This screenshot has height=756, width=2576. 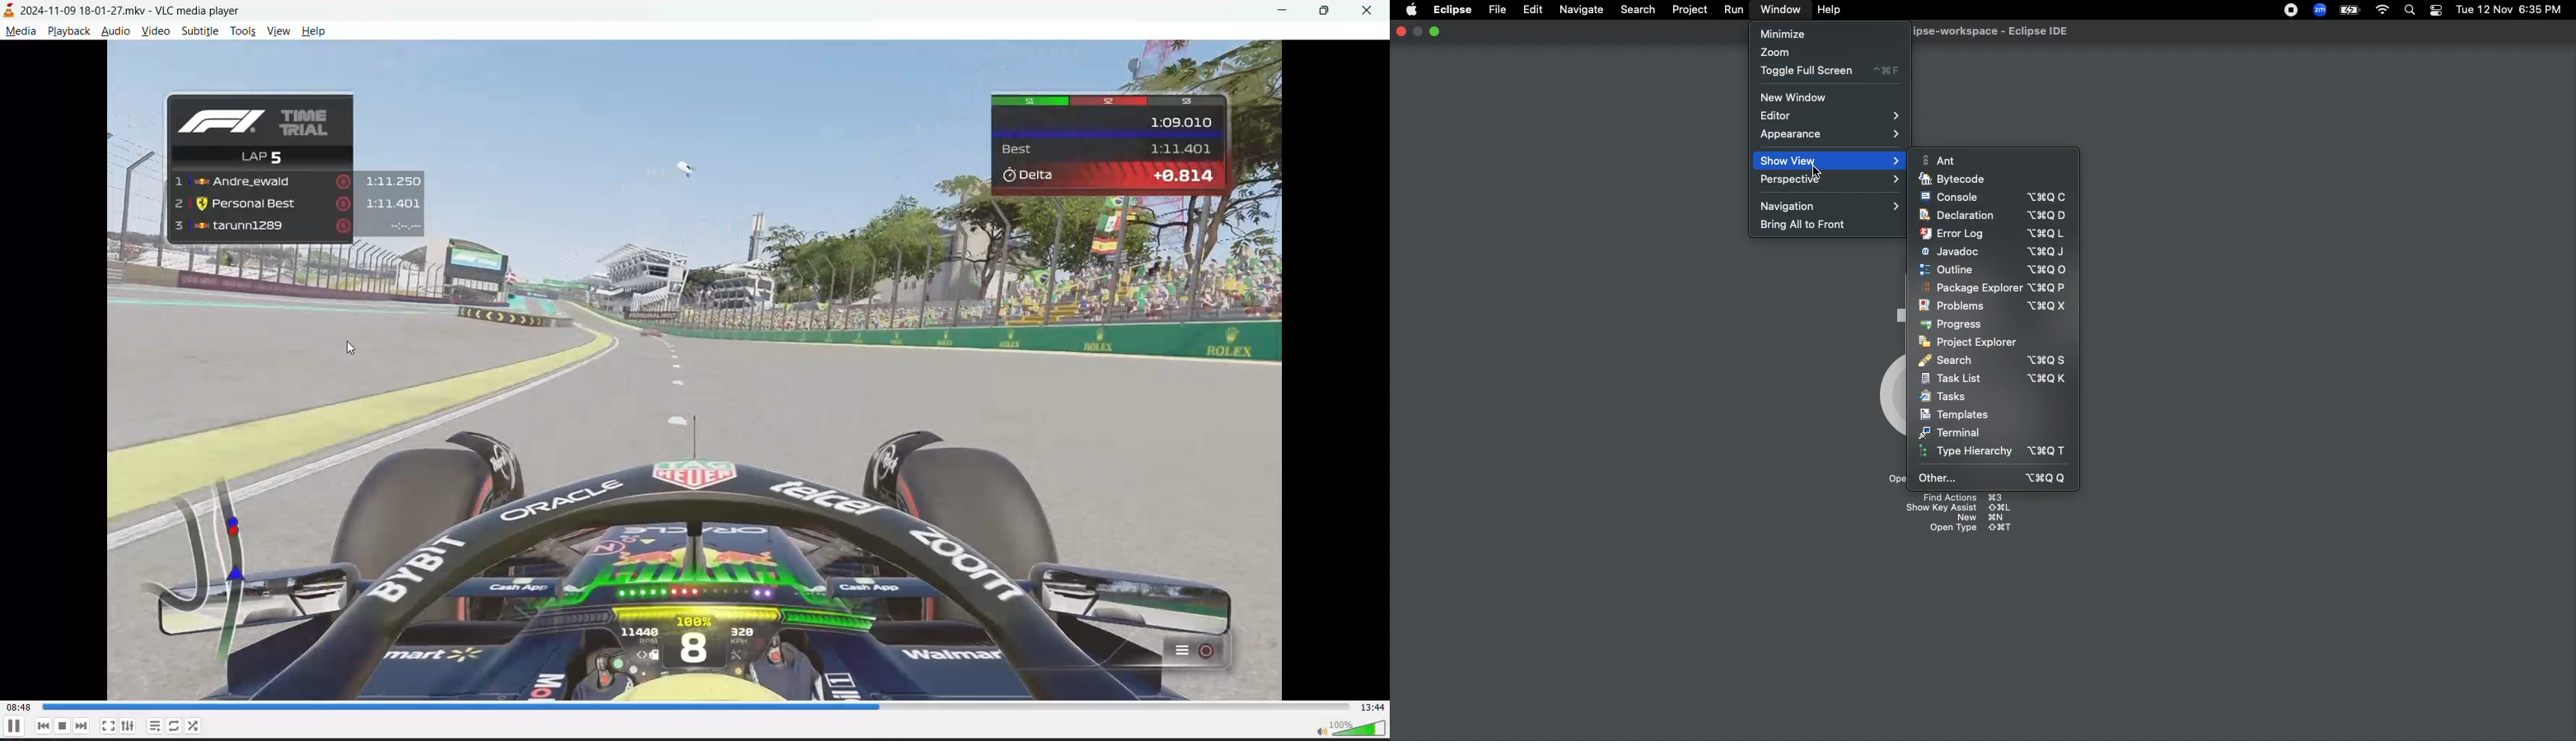 I want to click on Project, so click(x=1690, y=10).